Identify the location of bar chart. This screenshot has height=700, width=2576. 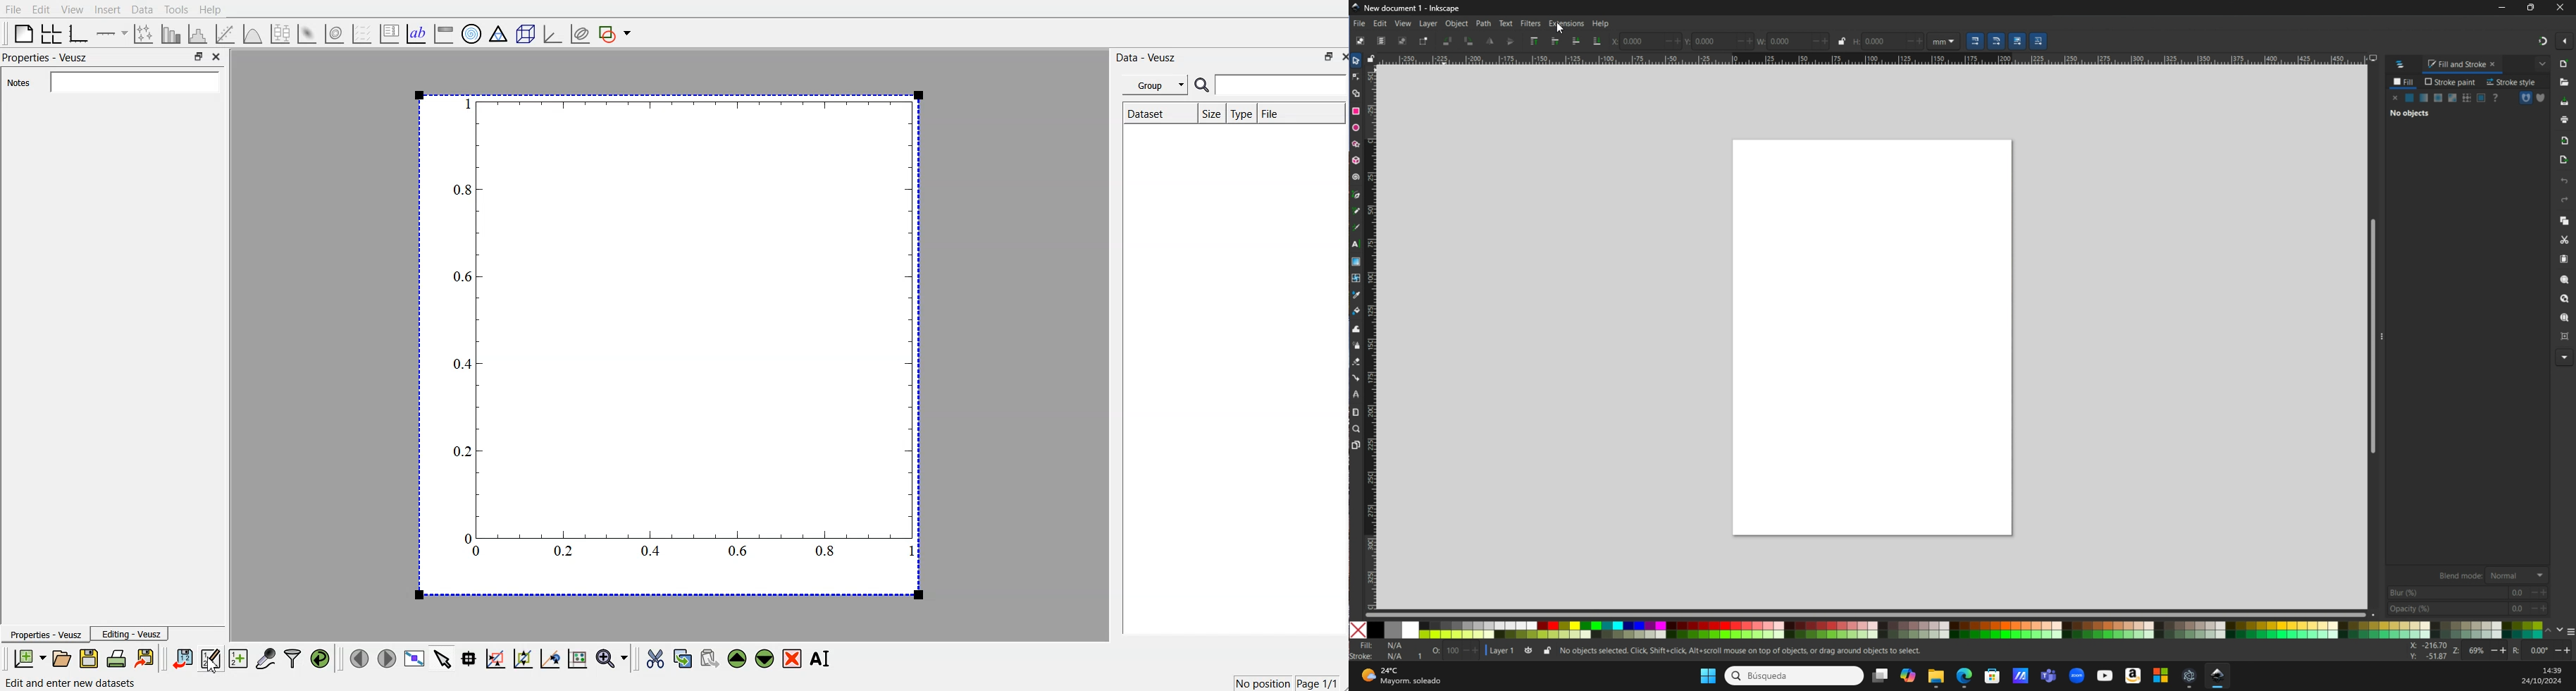
(172, 32).